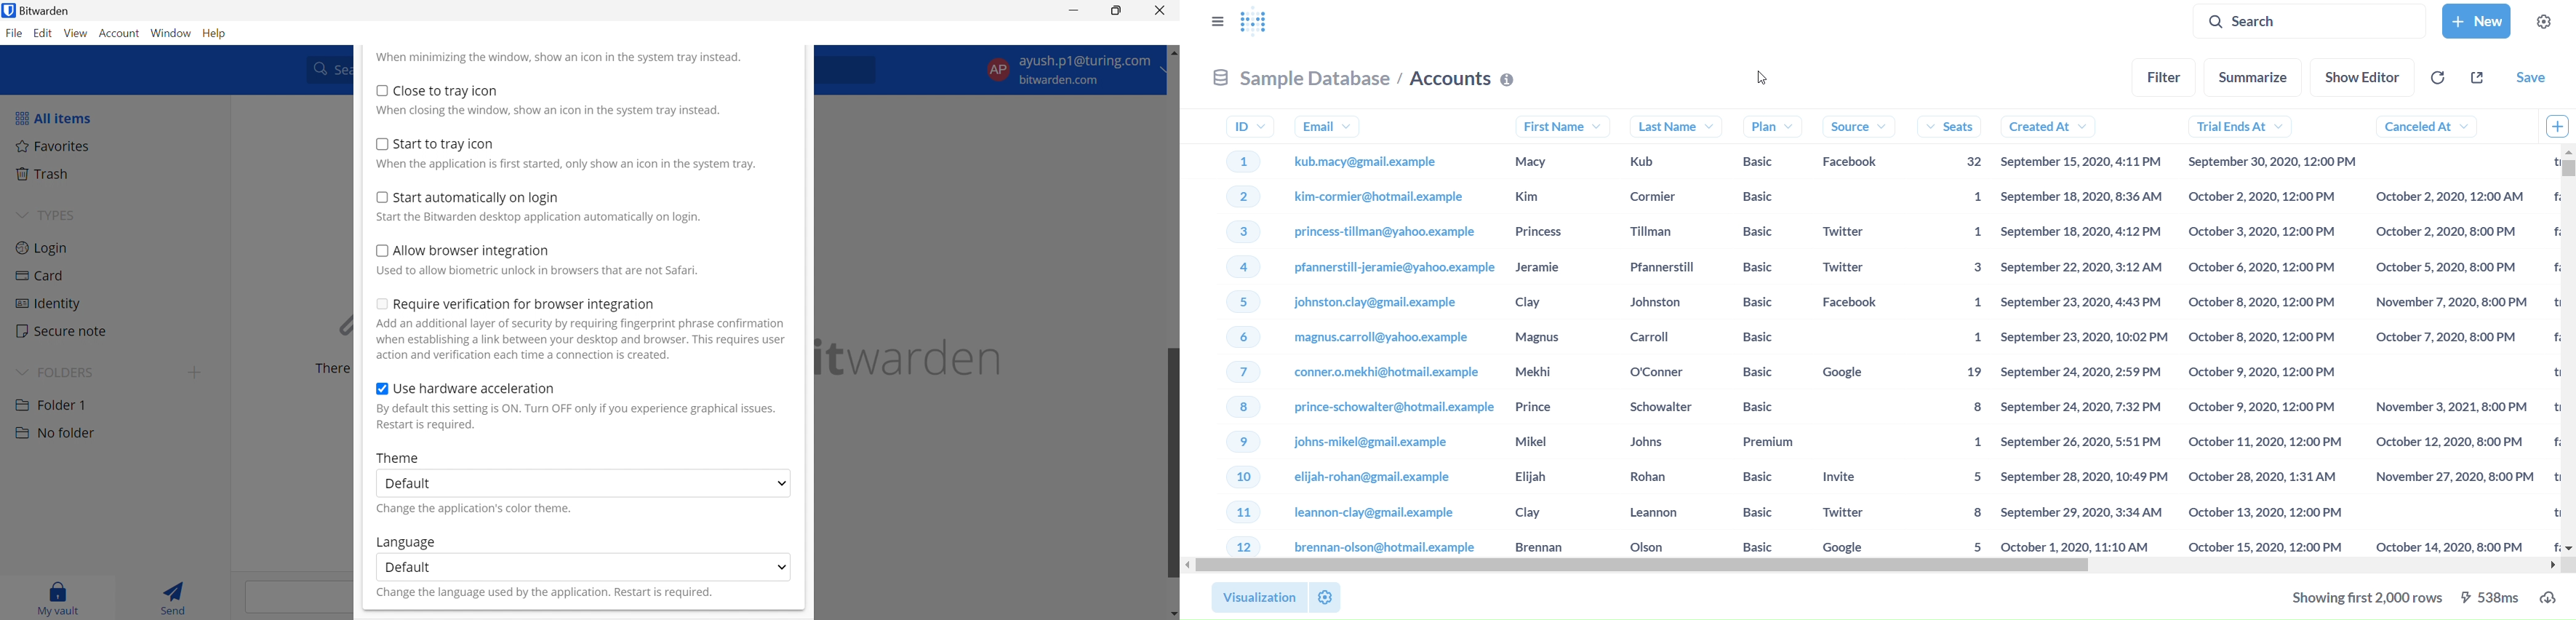 This screenshot has width=2576, height=644. Describe the element at coordinates (41, 276) in the screenshot. I see `Card` at that location.